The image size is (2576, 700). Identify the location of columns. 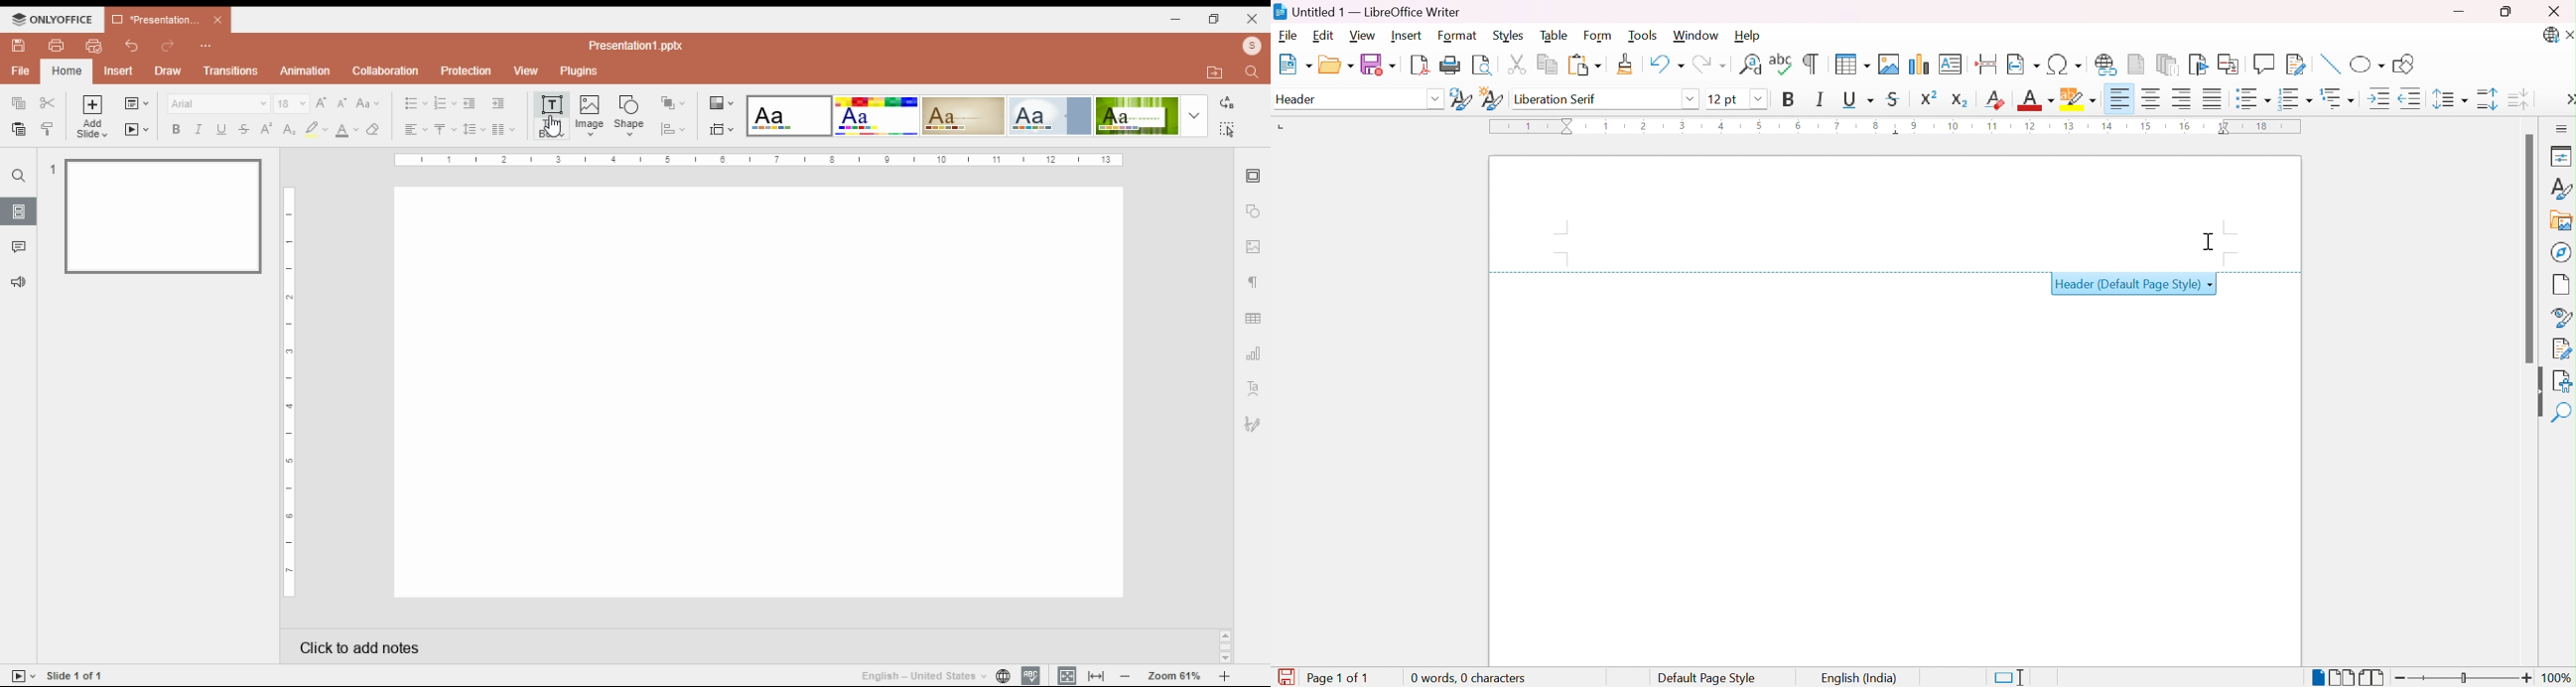
(505, 129).